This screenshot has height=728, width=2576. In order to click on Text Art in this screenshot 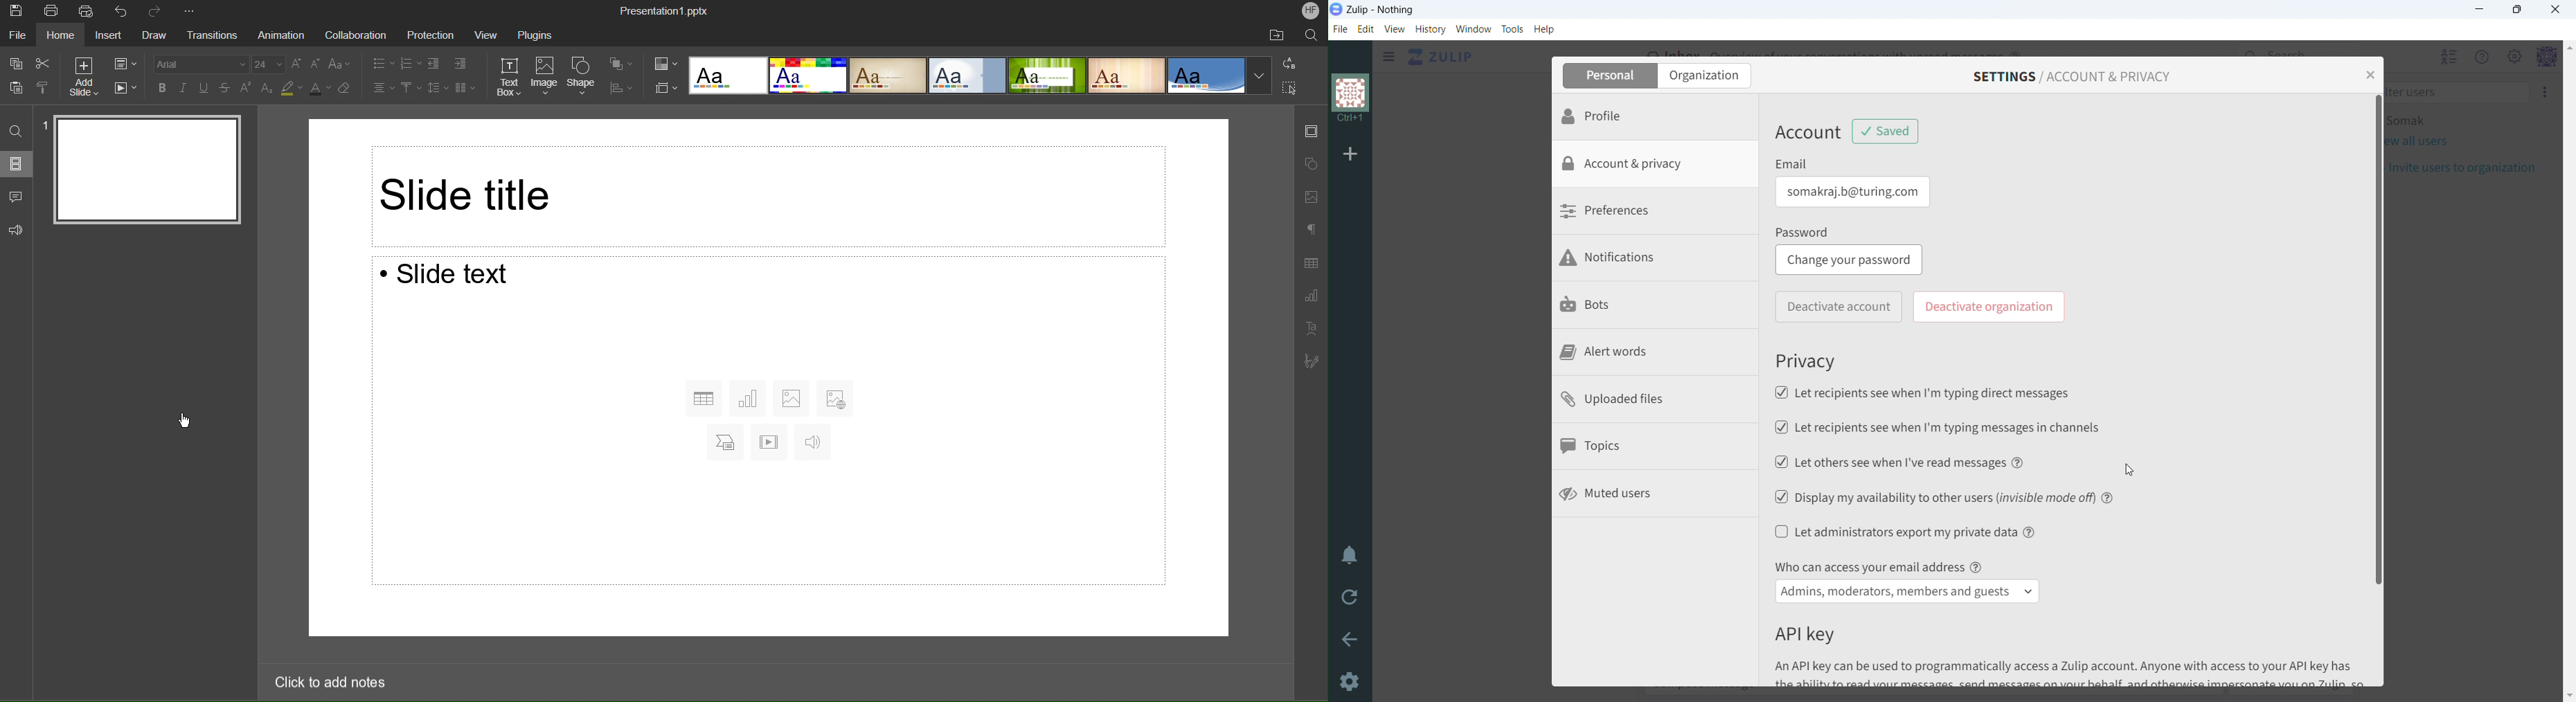, I will do `click(1311, 328)`.